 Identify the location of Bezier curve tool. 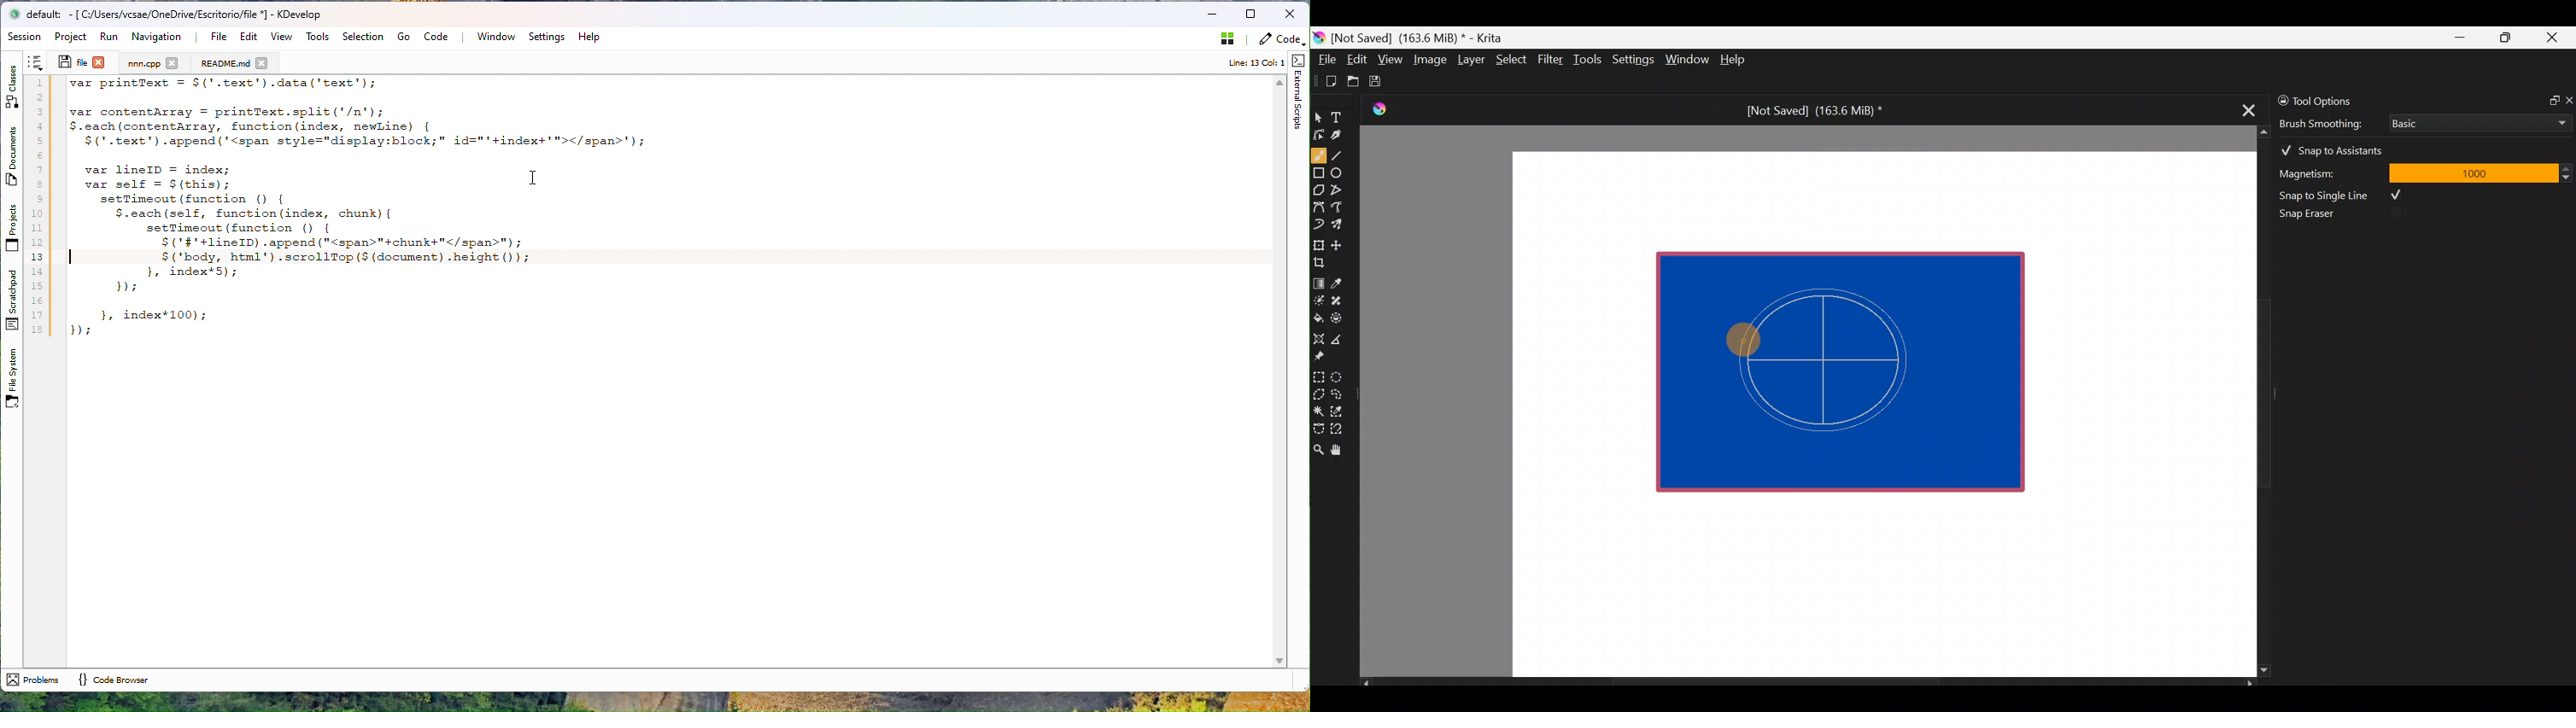
(1318, 208).